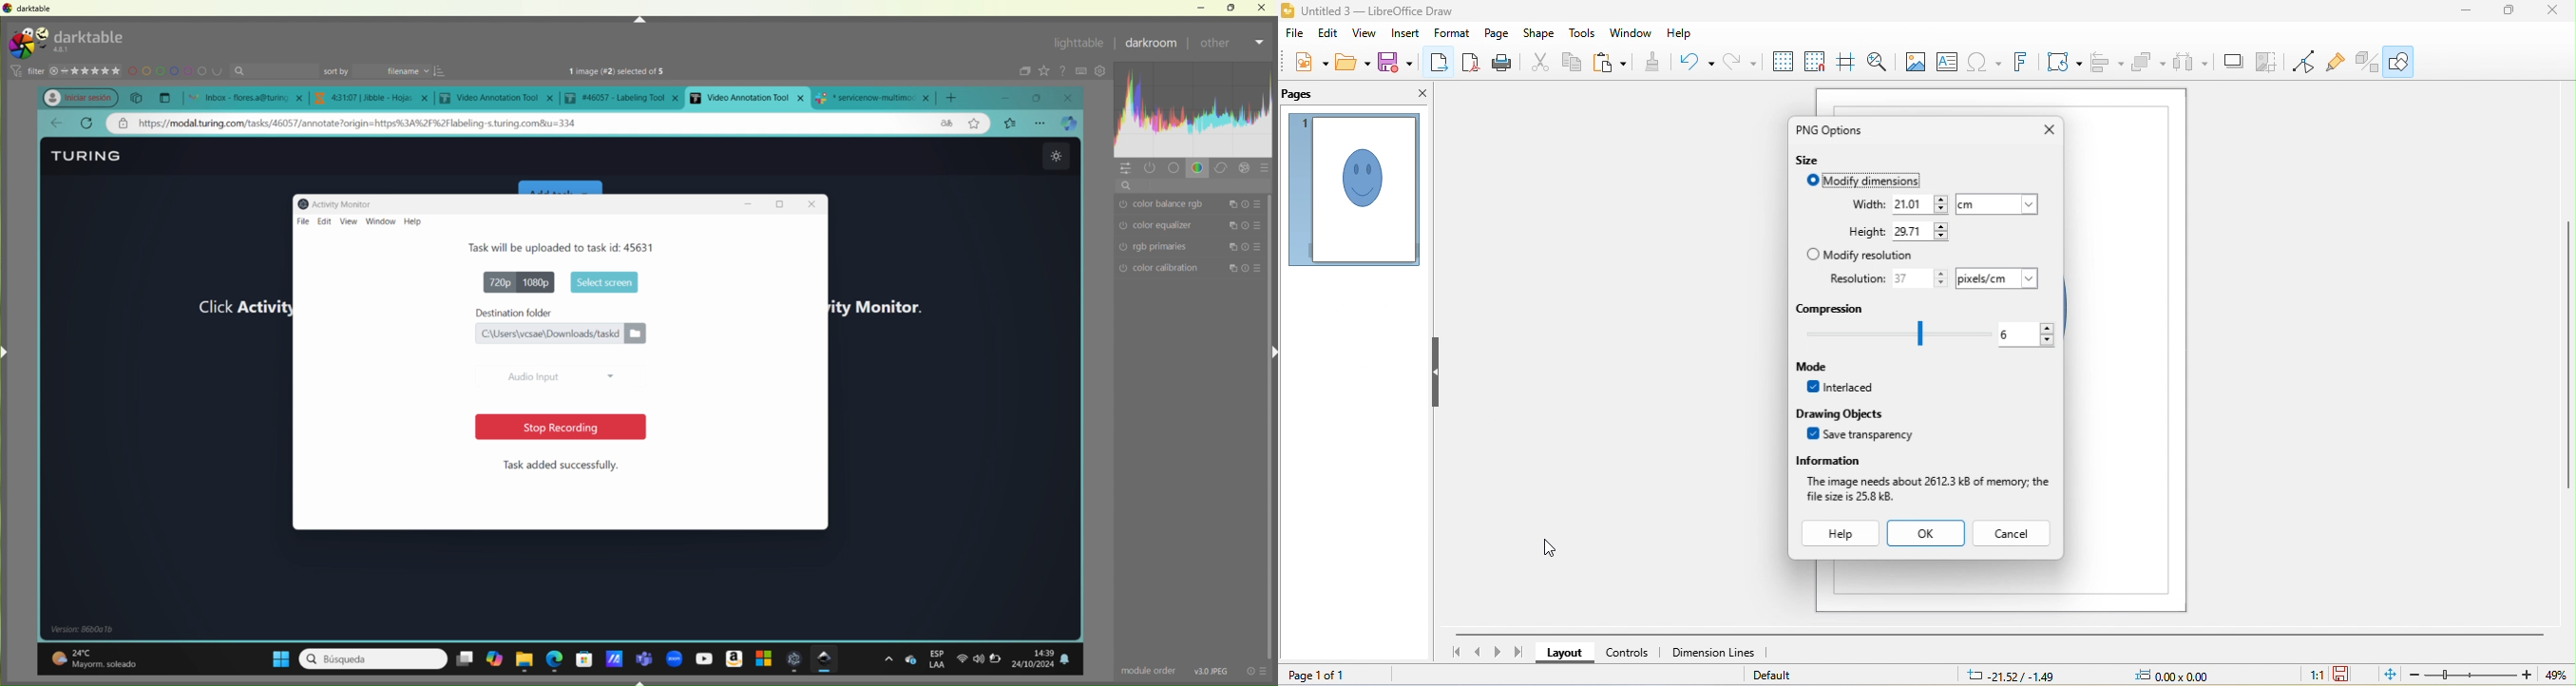  I want to click on edge, so click(555, 658).